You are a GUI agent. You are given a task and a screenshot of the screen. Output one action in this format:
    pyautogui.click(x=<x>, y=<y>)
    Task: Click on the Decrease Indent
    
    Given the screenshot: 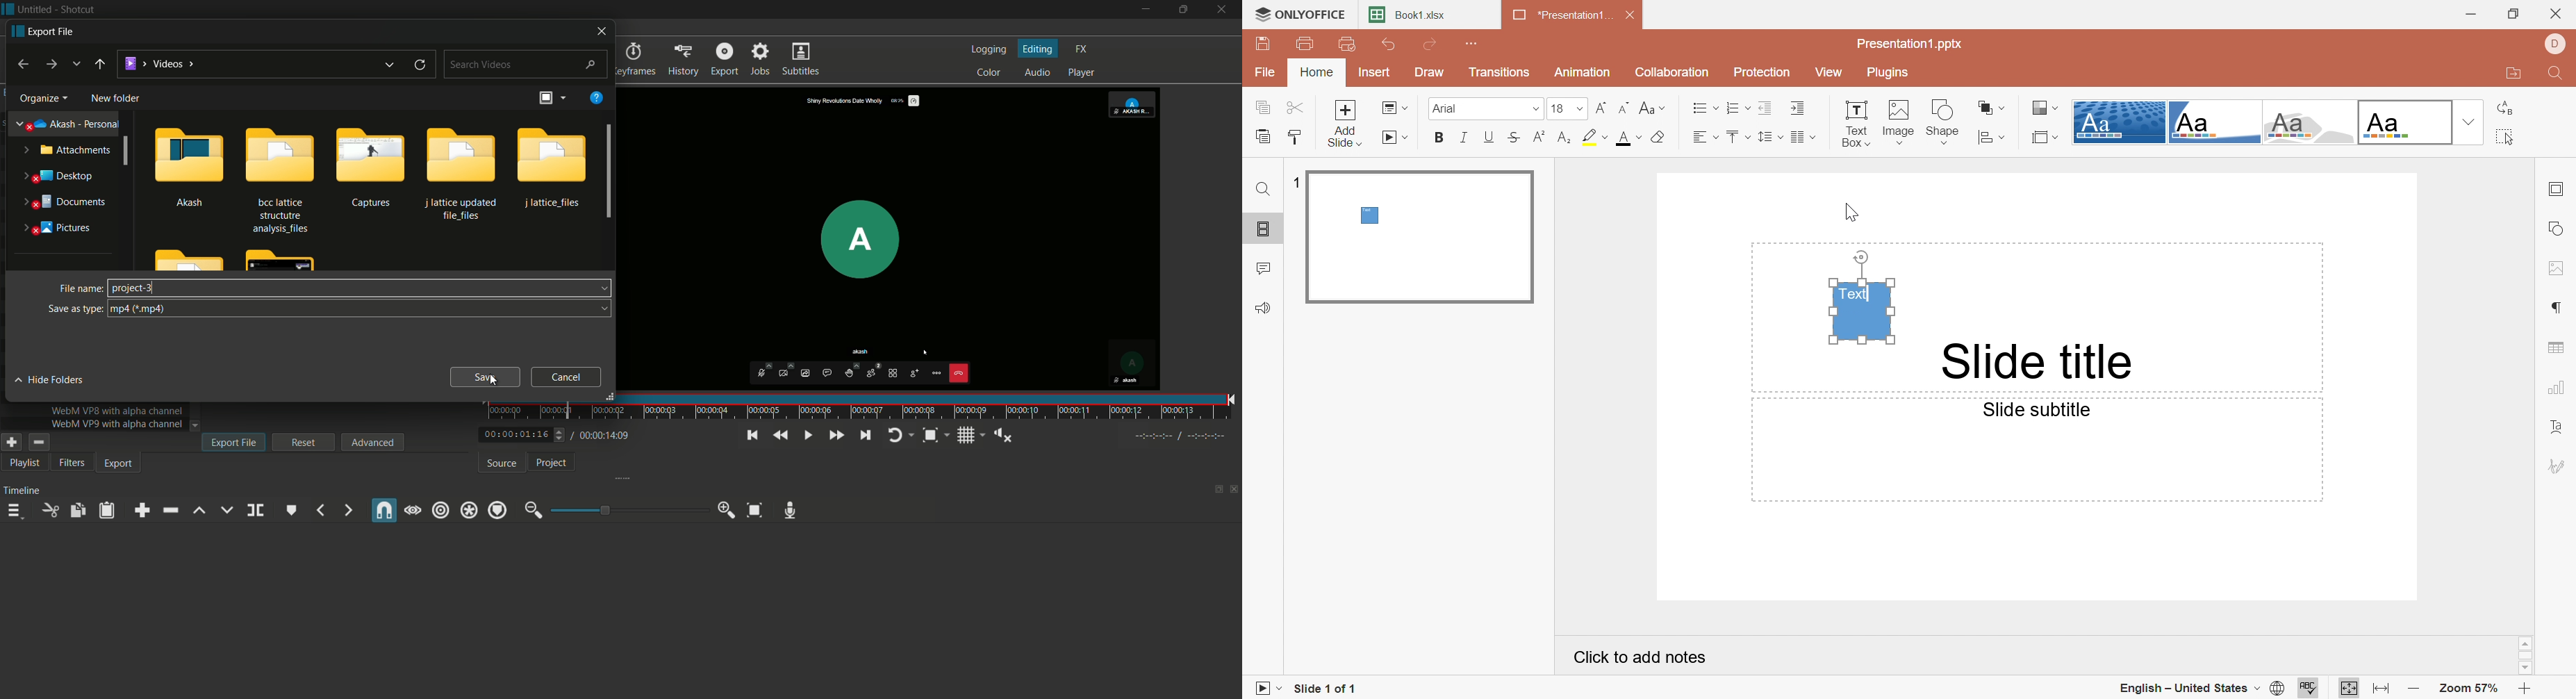 What is the action you would take?
    pyautogui.click(x=1766, y=108)
    